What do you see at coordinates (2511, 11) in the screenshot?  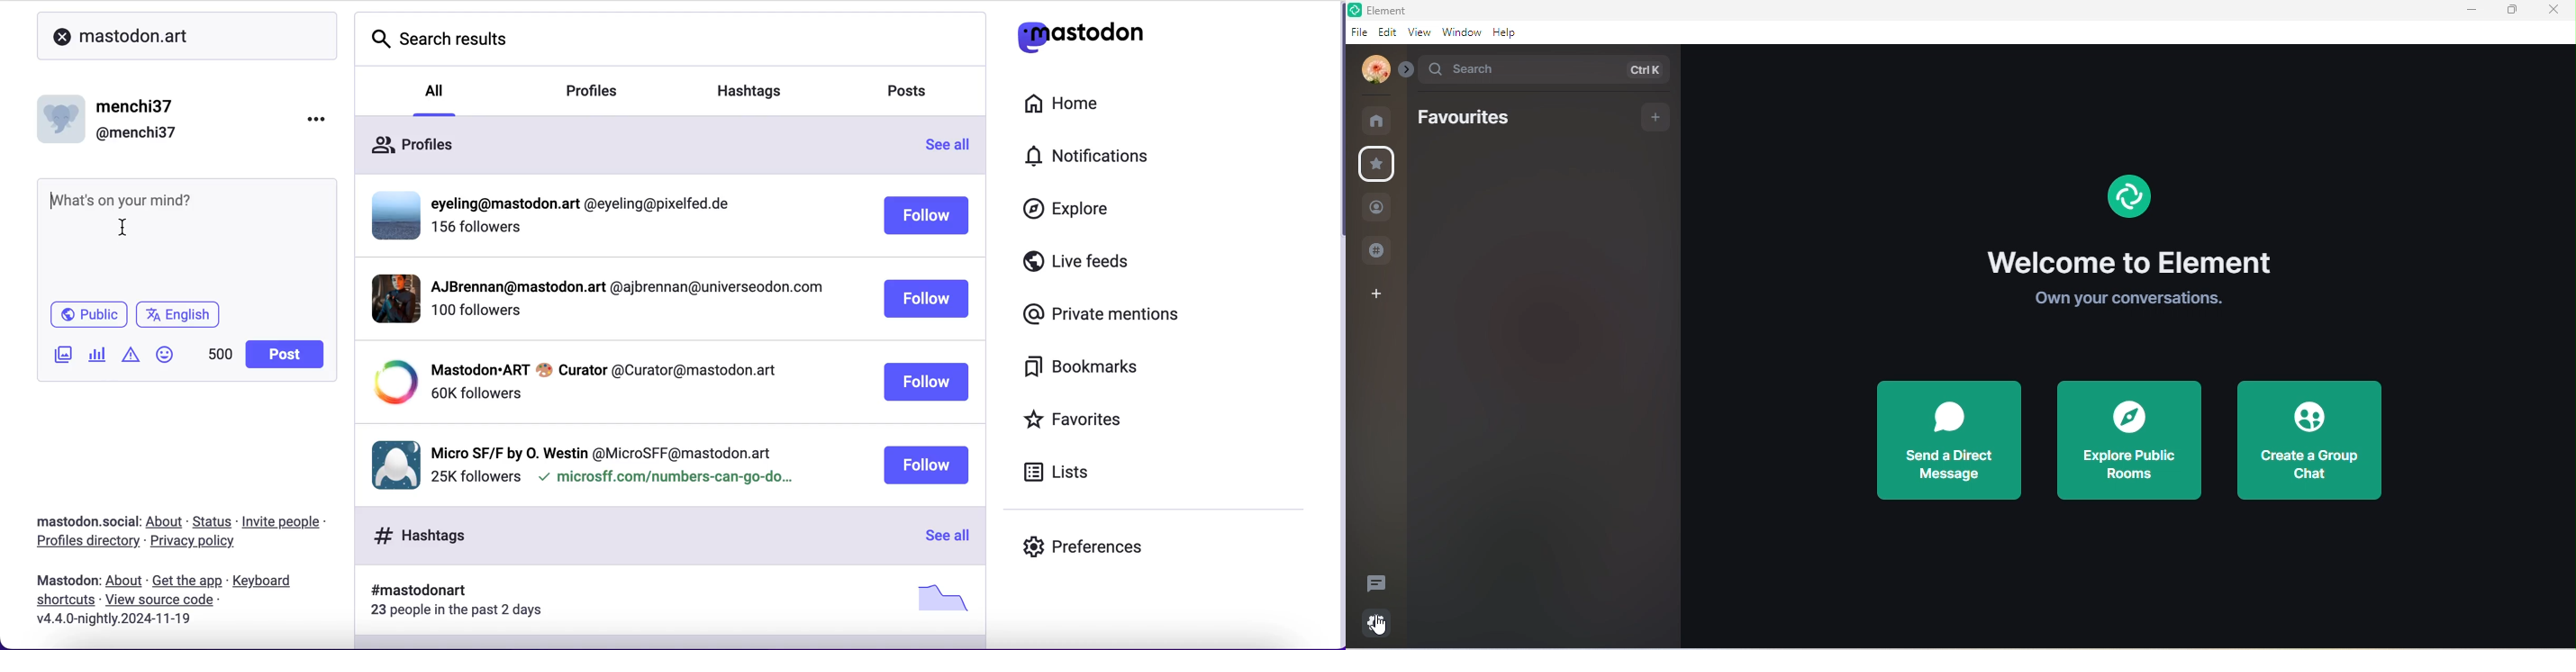 I see `maximize` at bounding box center [2511, 11].